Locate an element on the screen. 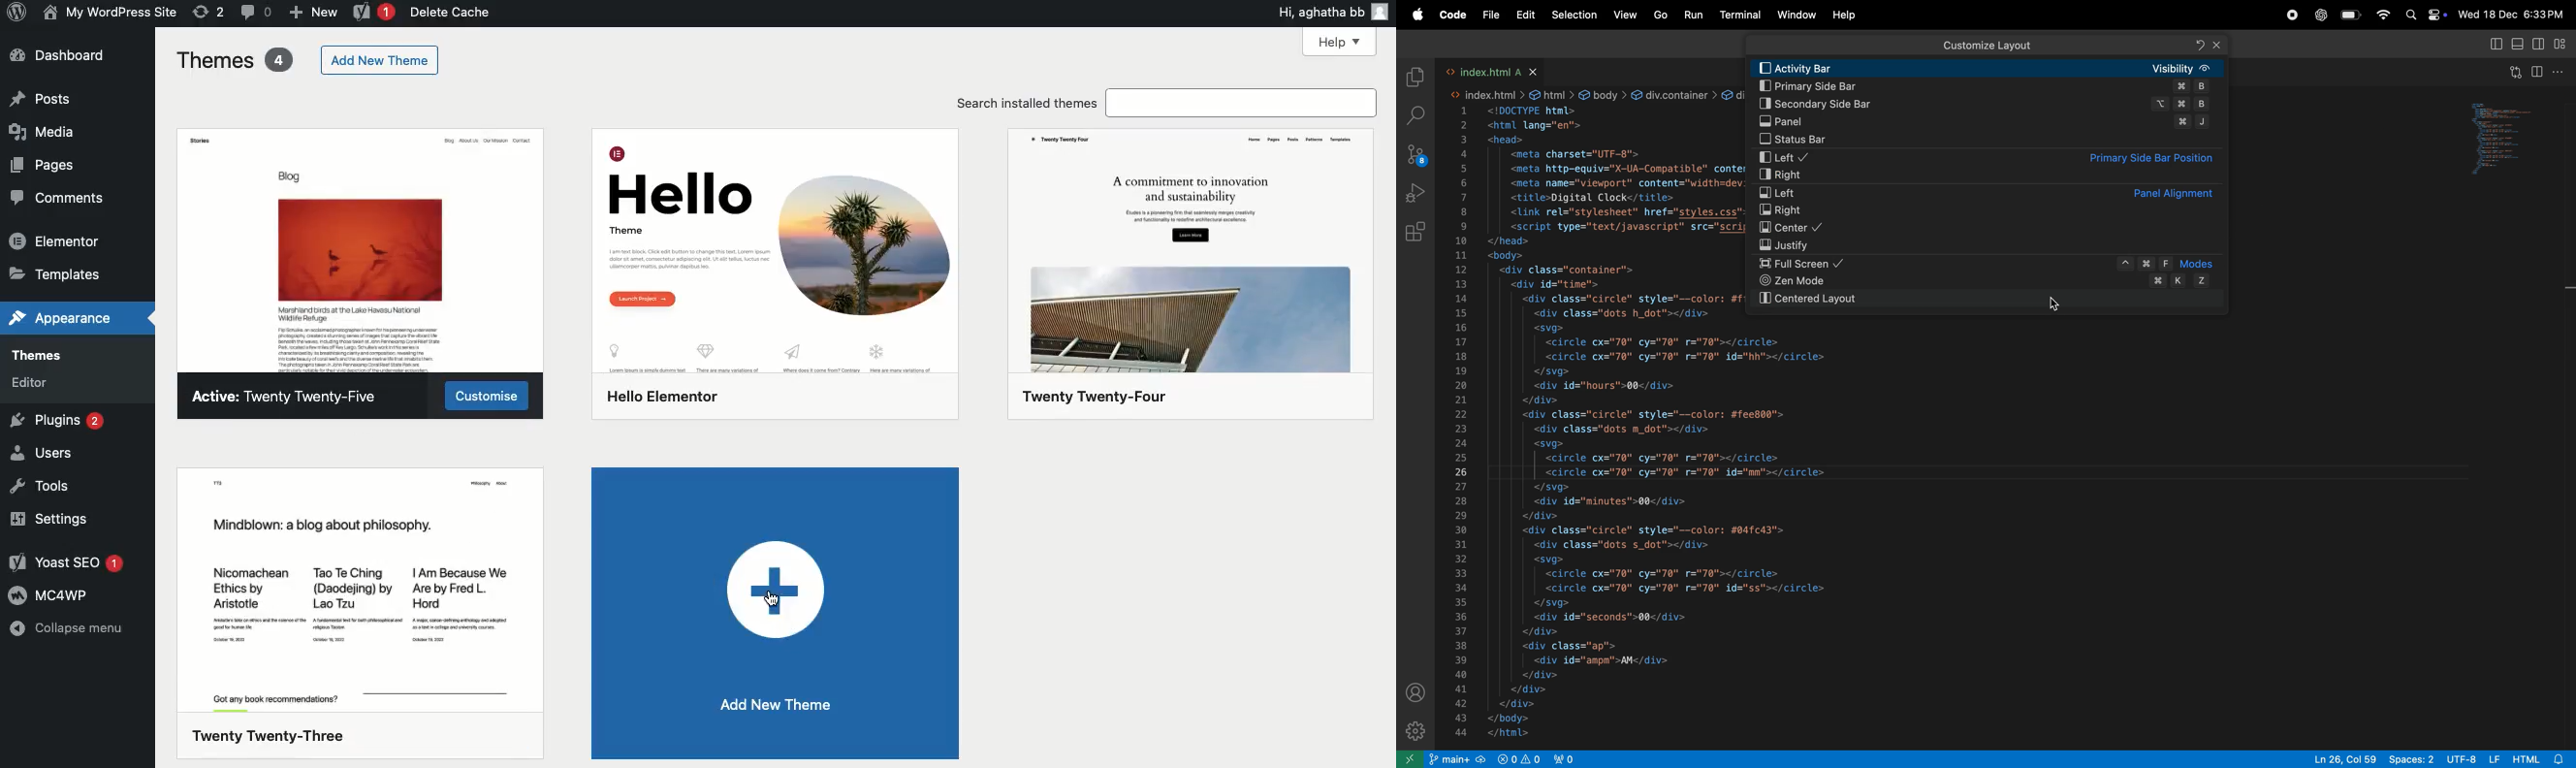 The width and height of the screenshot is (2576, 784). record is located at coordinates (2287, 15).